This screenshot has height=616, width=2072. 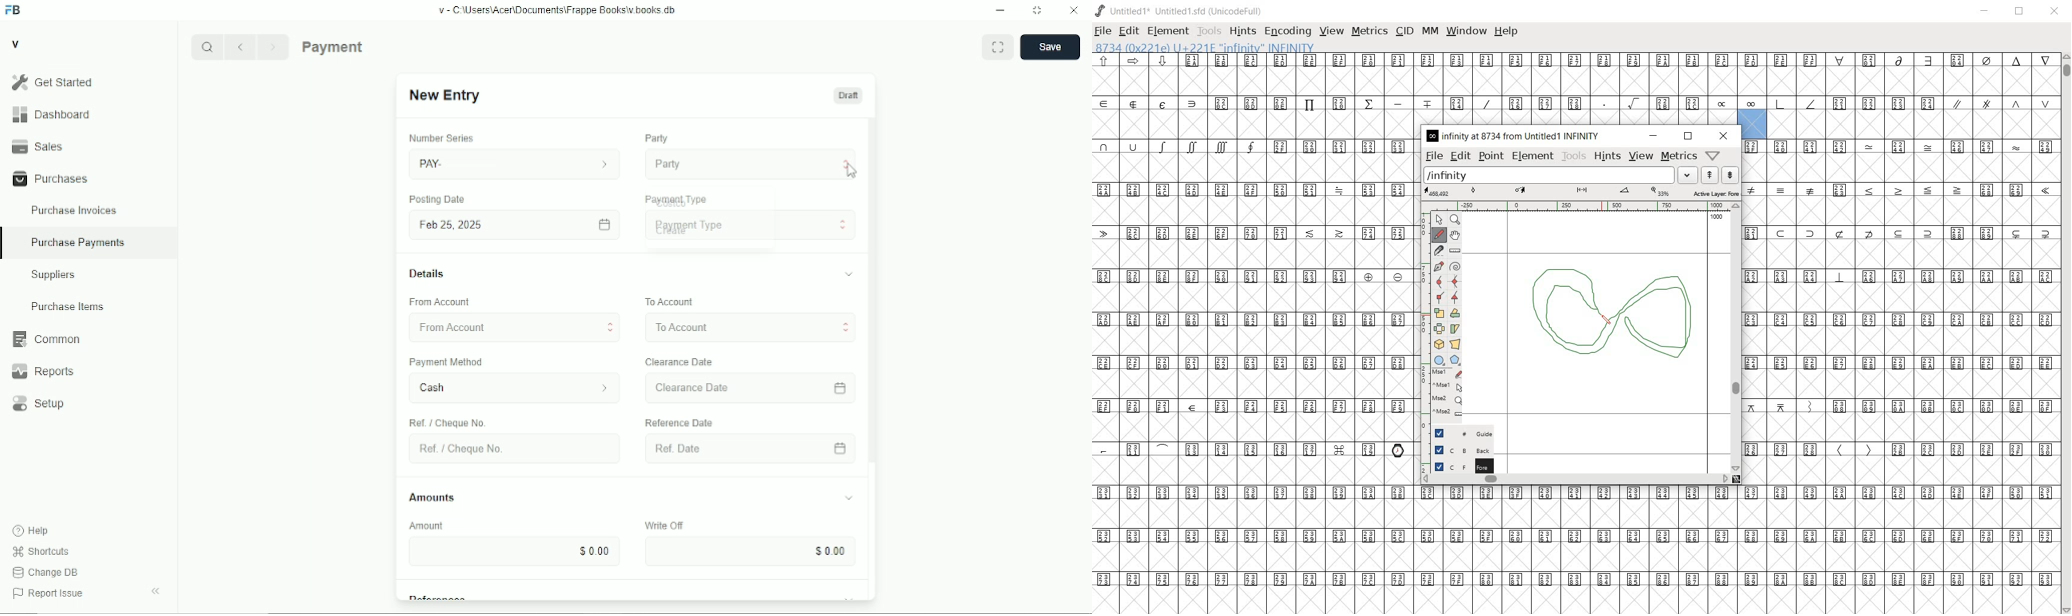 What do you see at coordinates (1868, 406) in the screenshot?
I see `Unicode code points` at bounding box center [1868, 406].